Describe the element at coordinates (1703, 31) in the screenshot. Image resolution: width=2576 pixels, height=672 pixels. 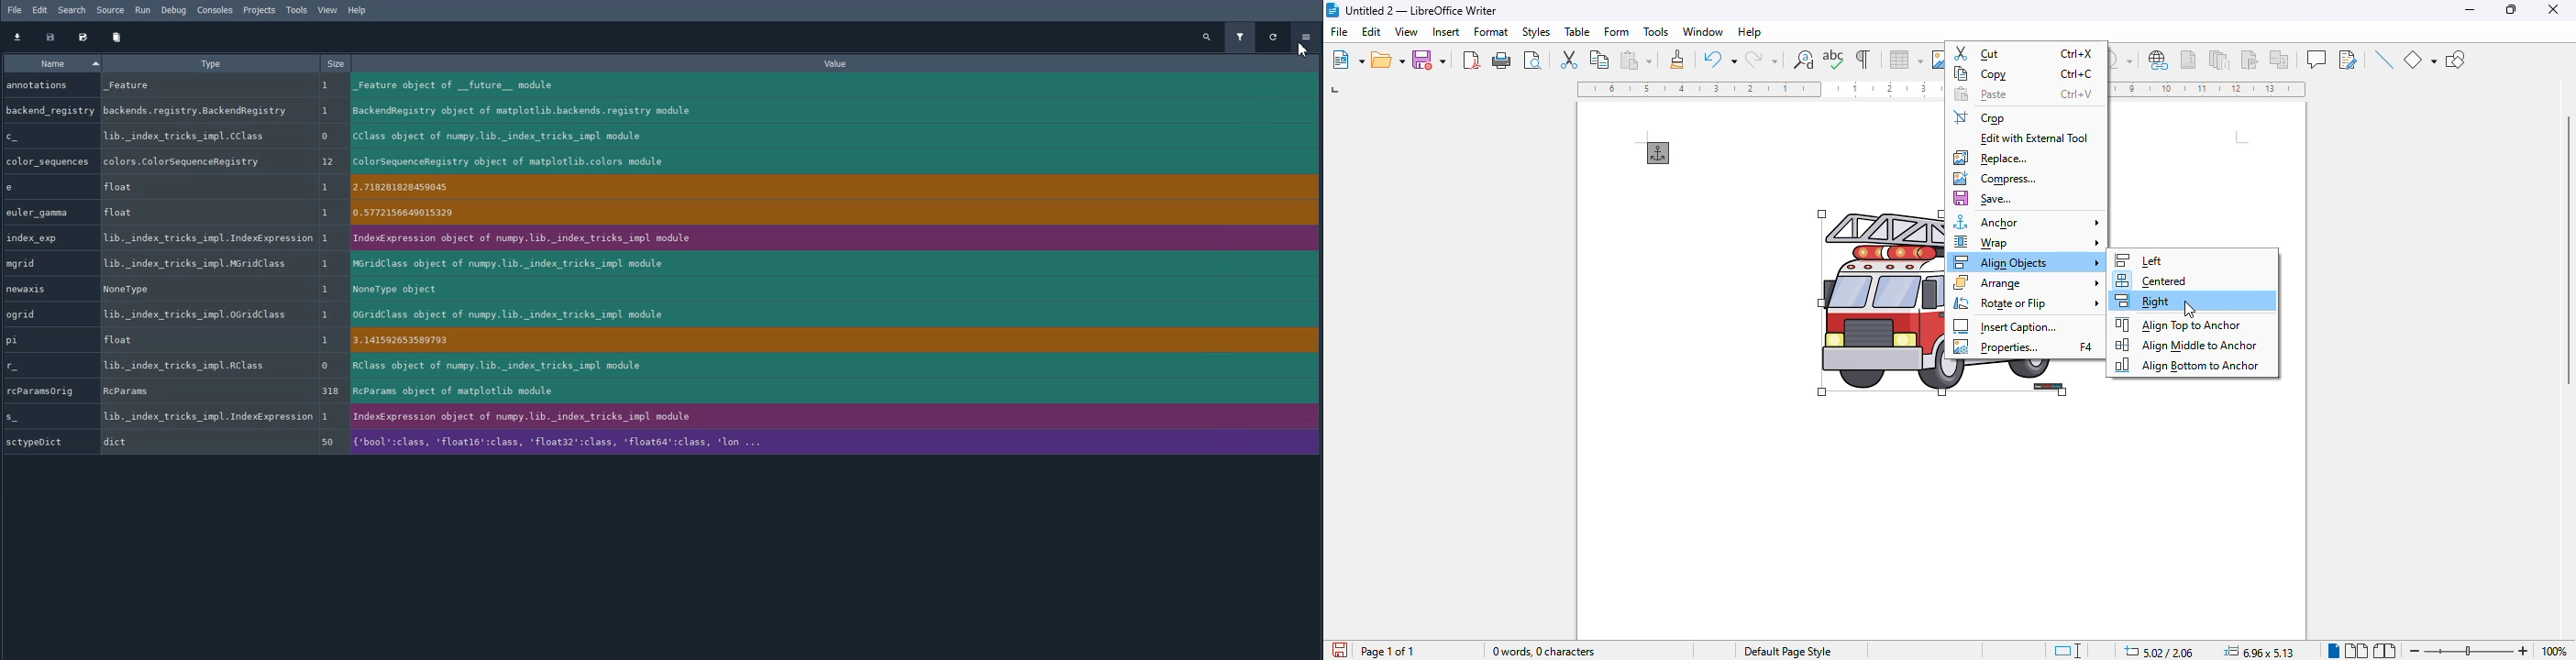
I see `window` at that location.